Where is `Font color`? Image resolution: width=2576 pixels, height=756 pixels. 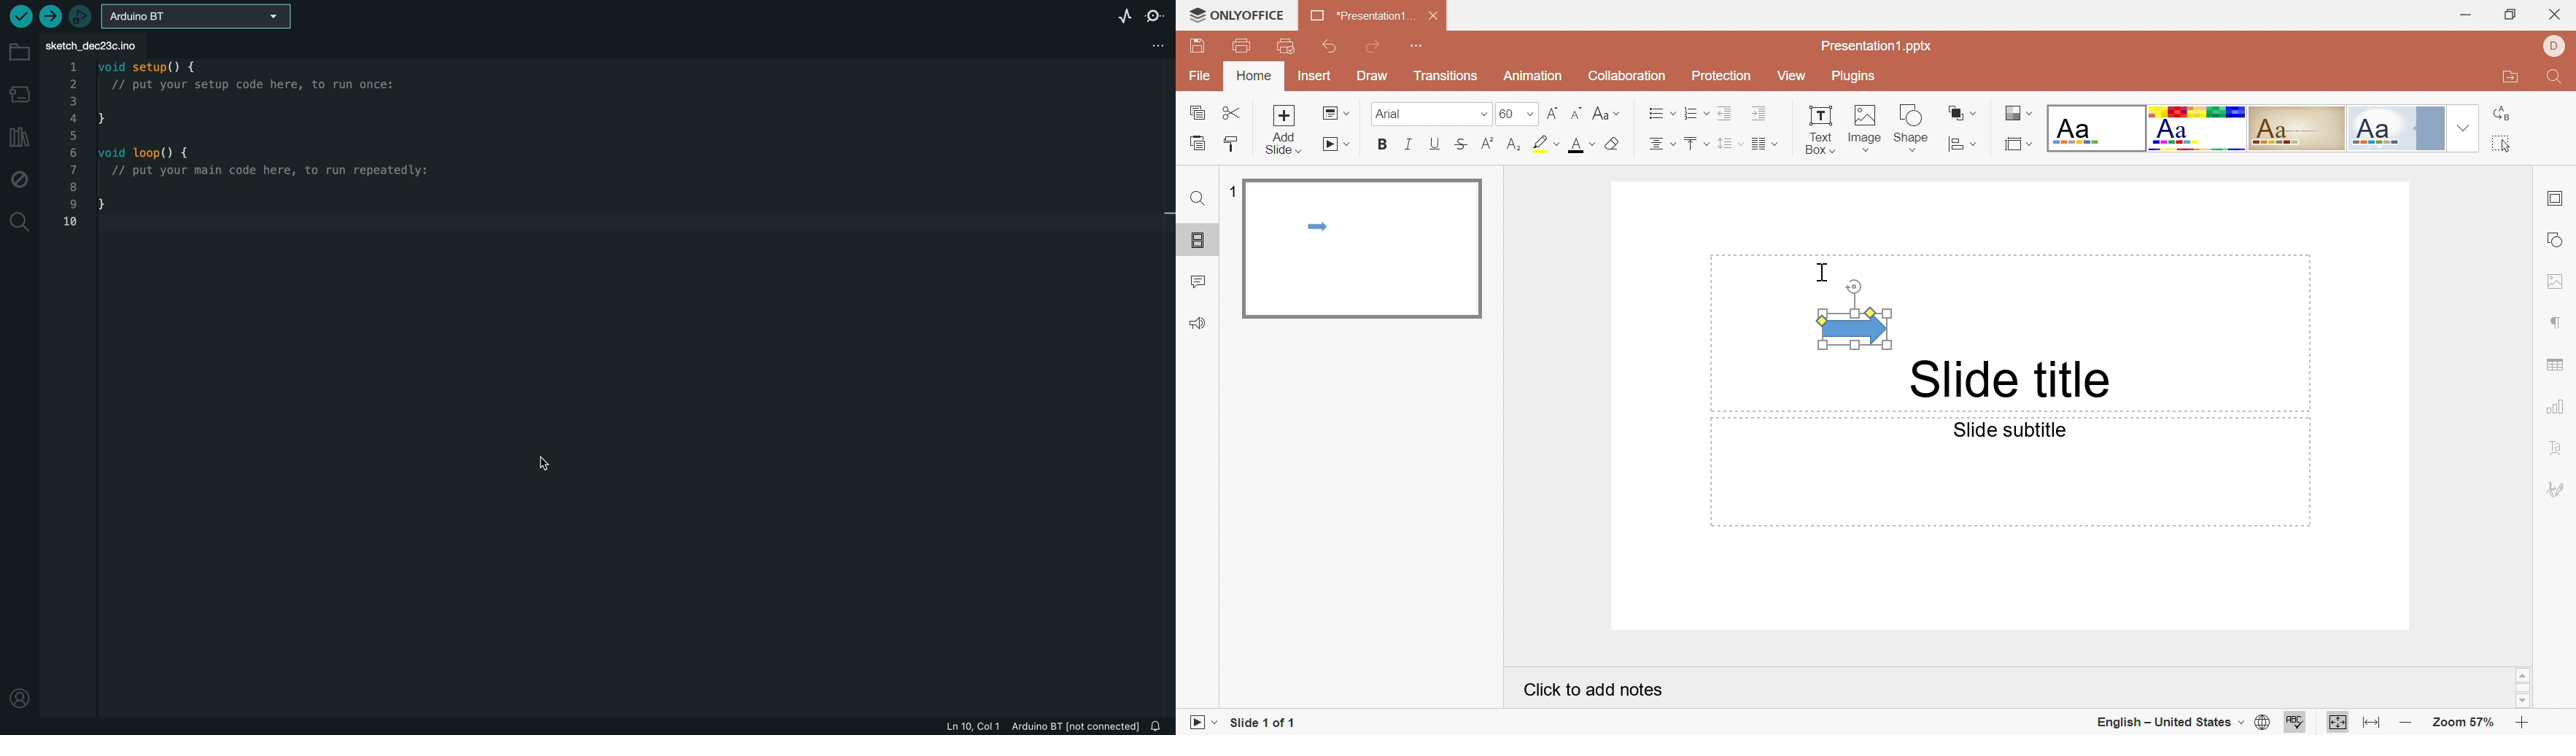
Font color is located at coordinates (1581, 145).